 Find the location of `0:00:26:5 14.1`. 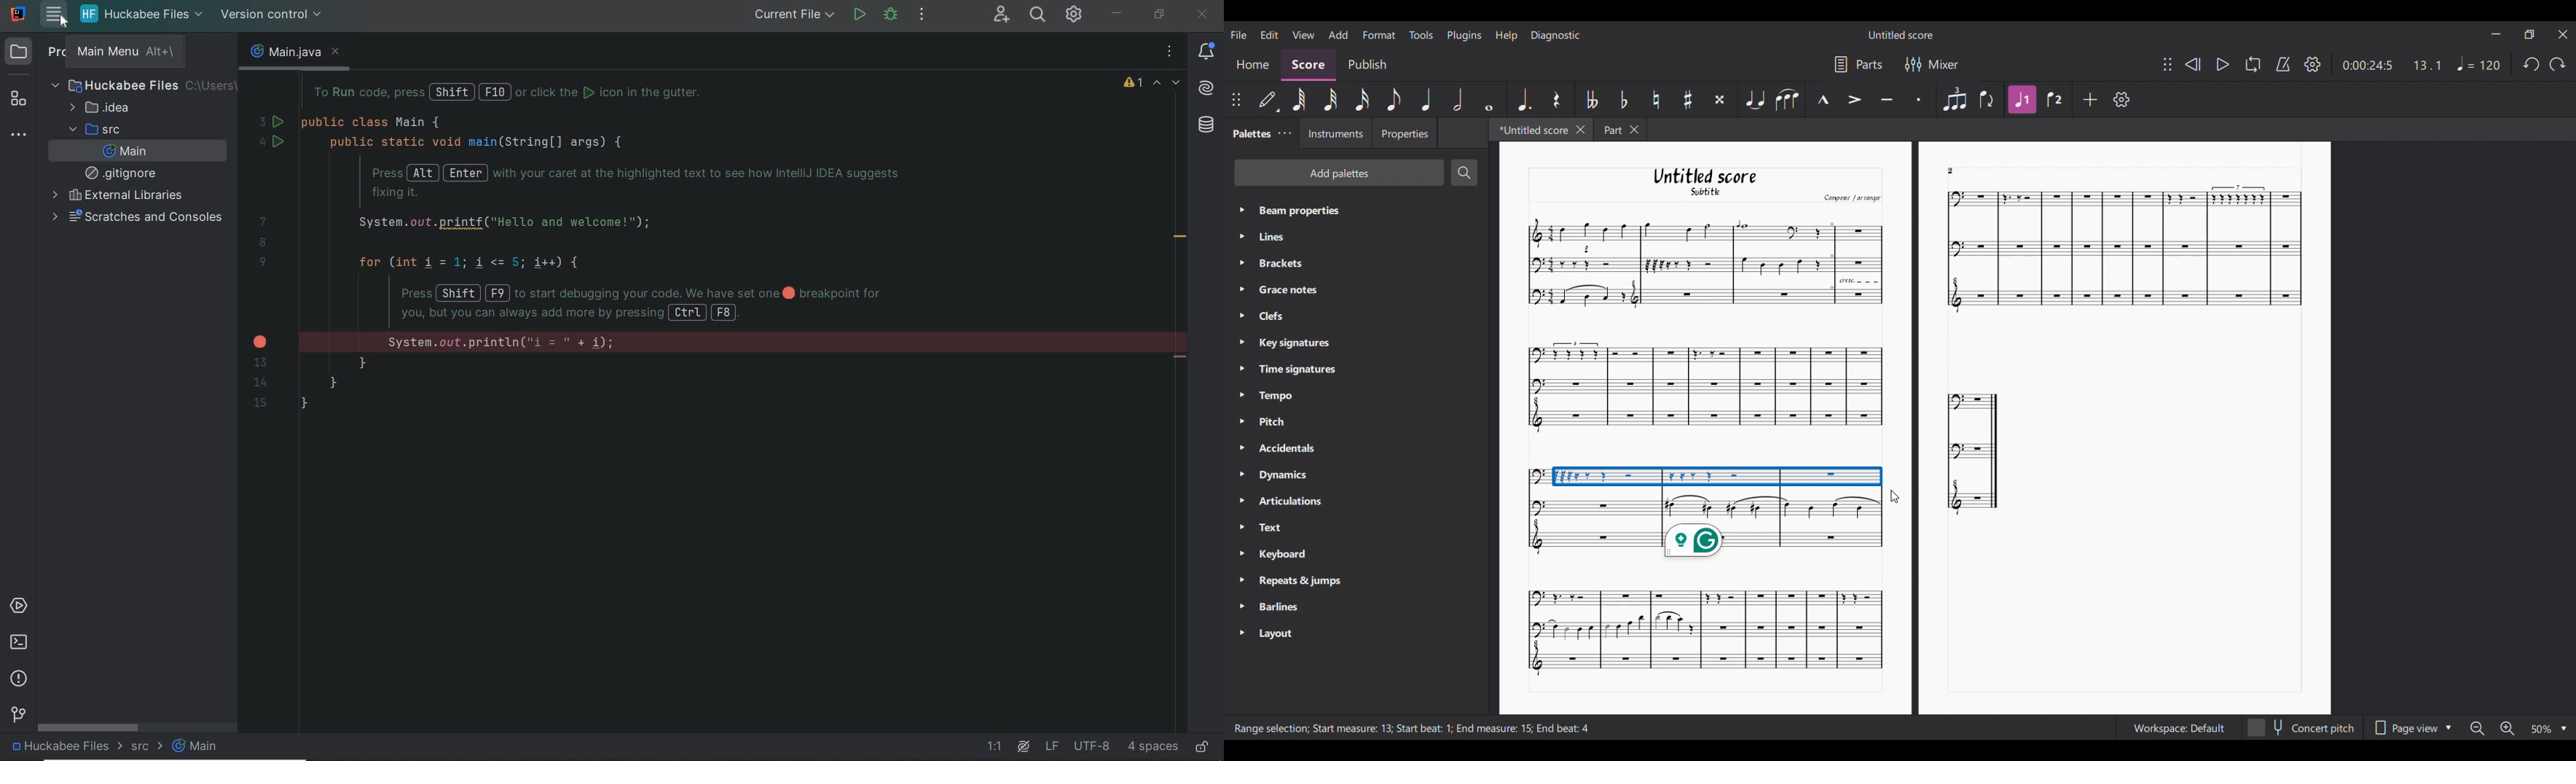

0:00:26:5 14.1 is located at coordinates (2396, 64).